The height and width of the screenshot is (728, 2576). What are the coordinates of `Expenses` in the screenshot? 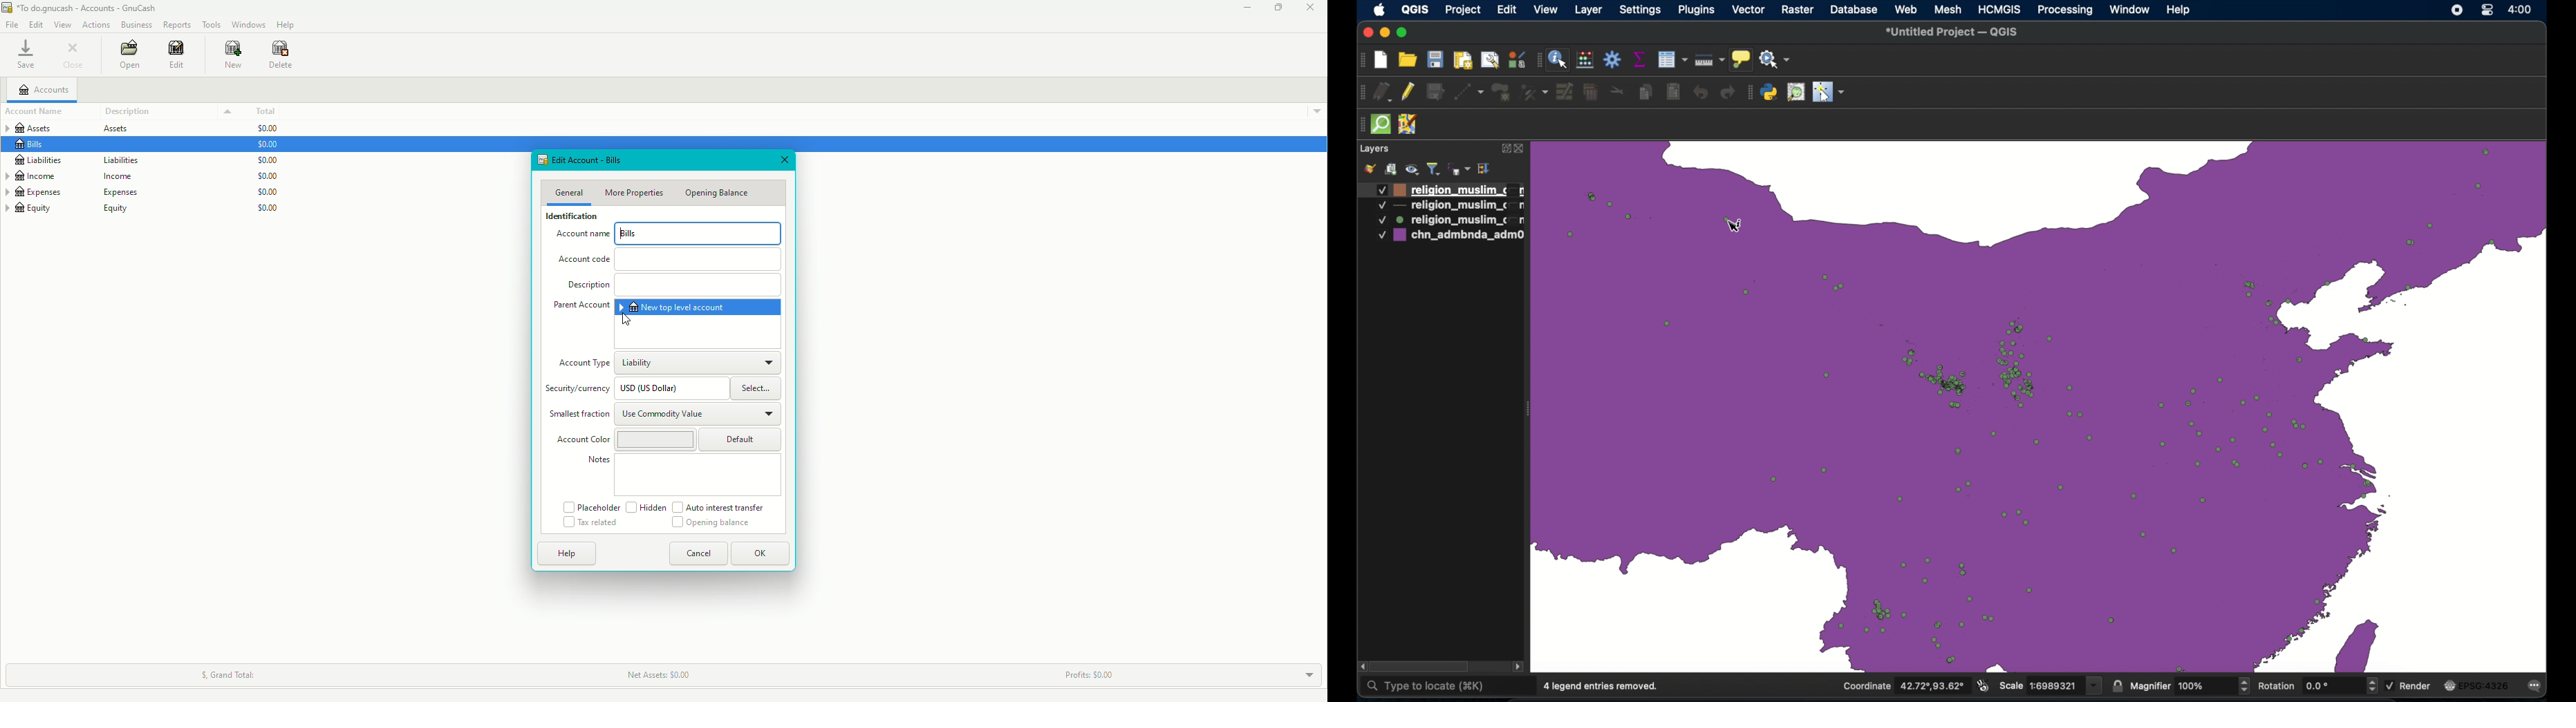 It's located at (72, 192).